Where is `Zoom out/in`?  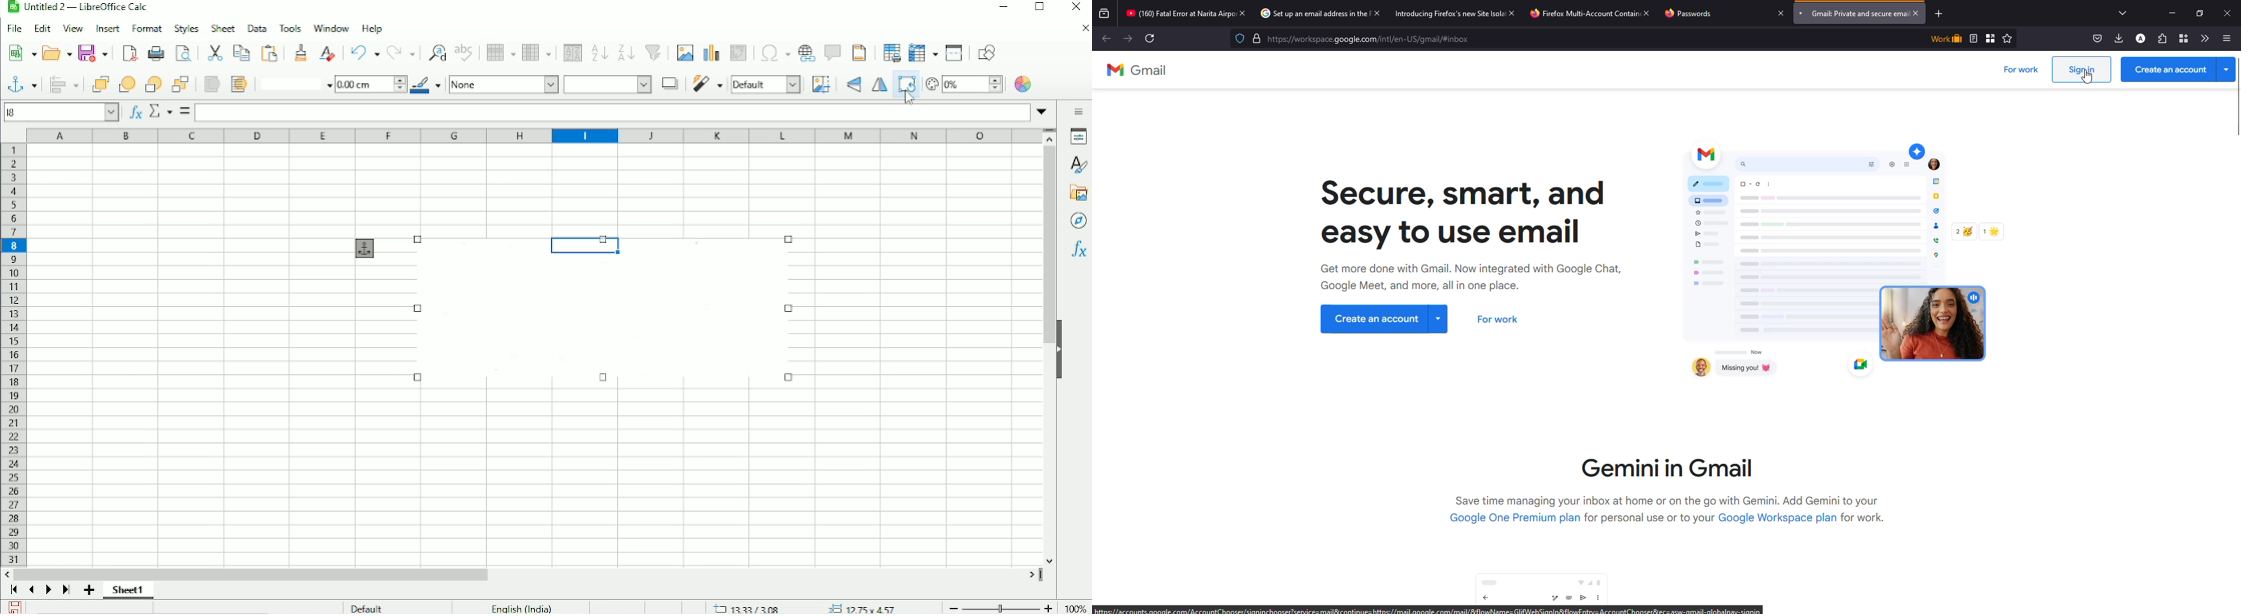 Zoom out/in is located at coordinates (998, 605).